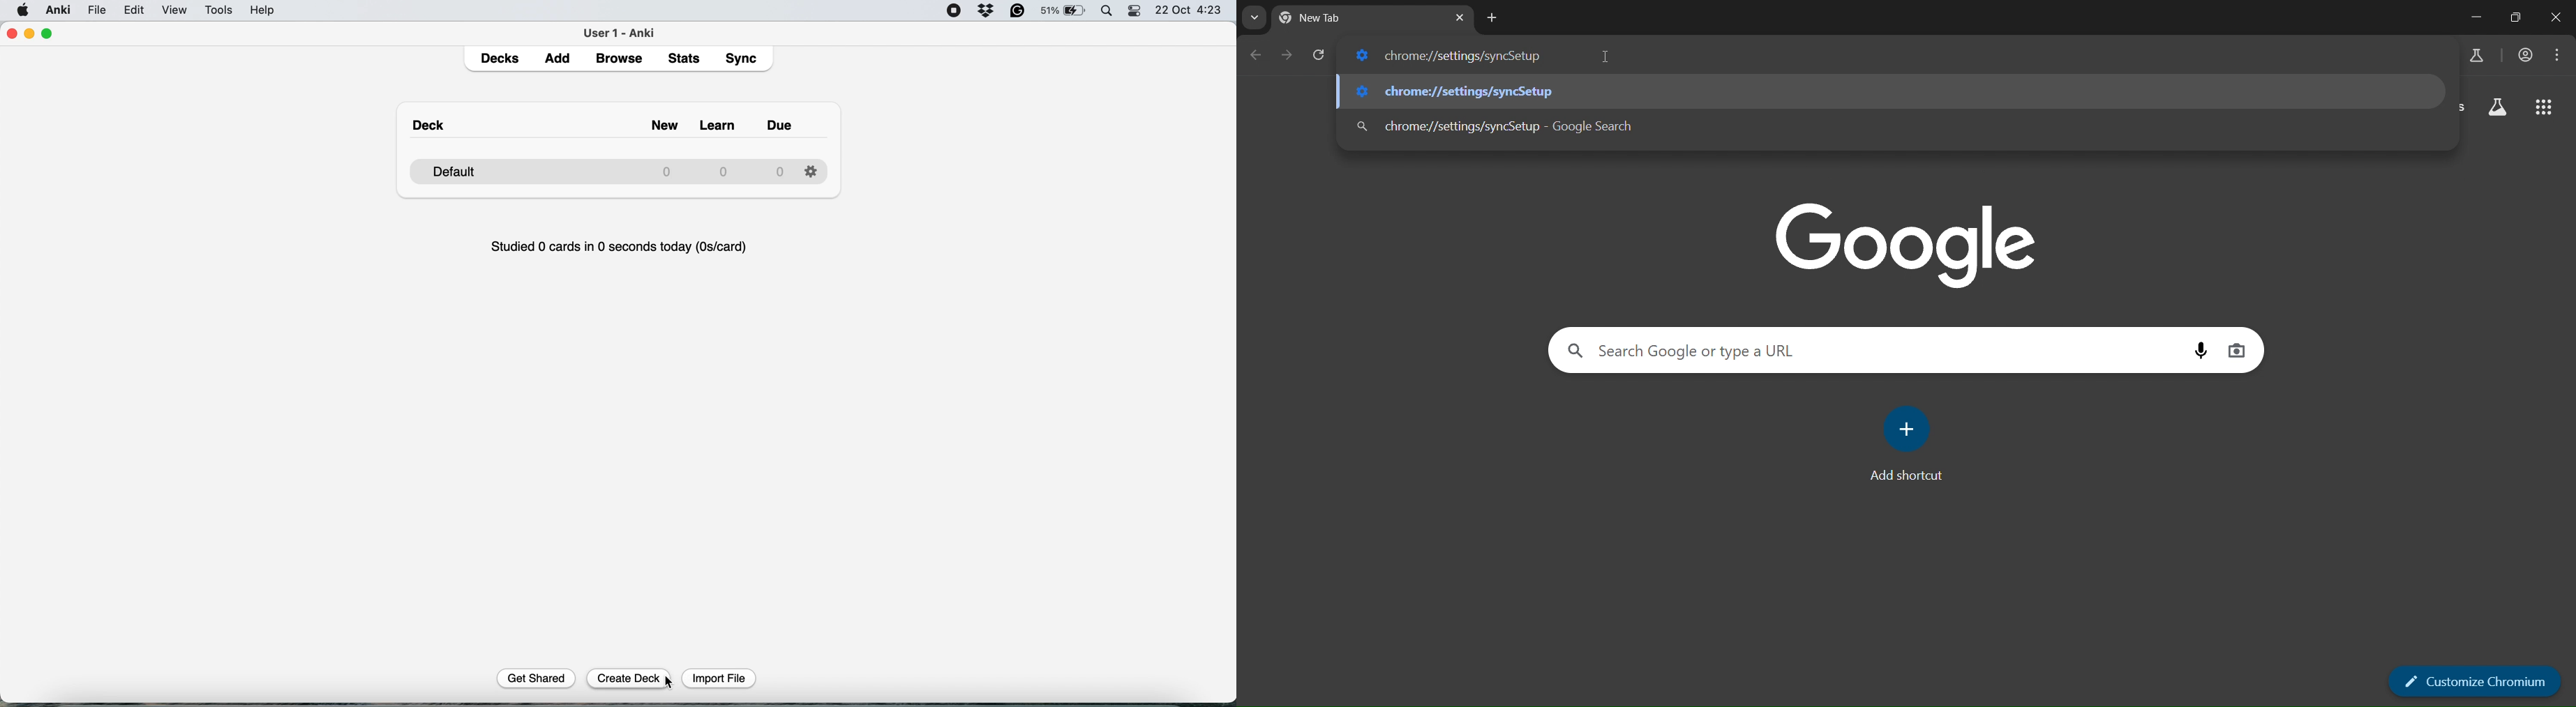  I want to click on screen recorder, so click(958, 10).